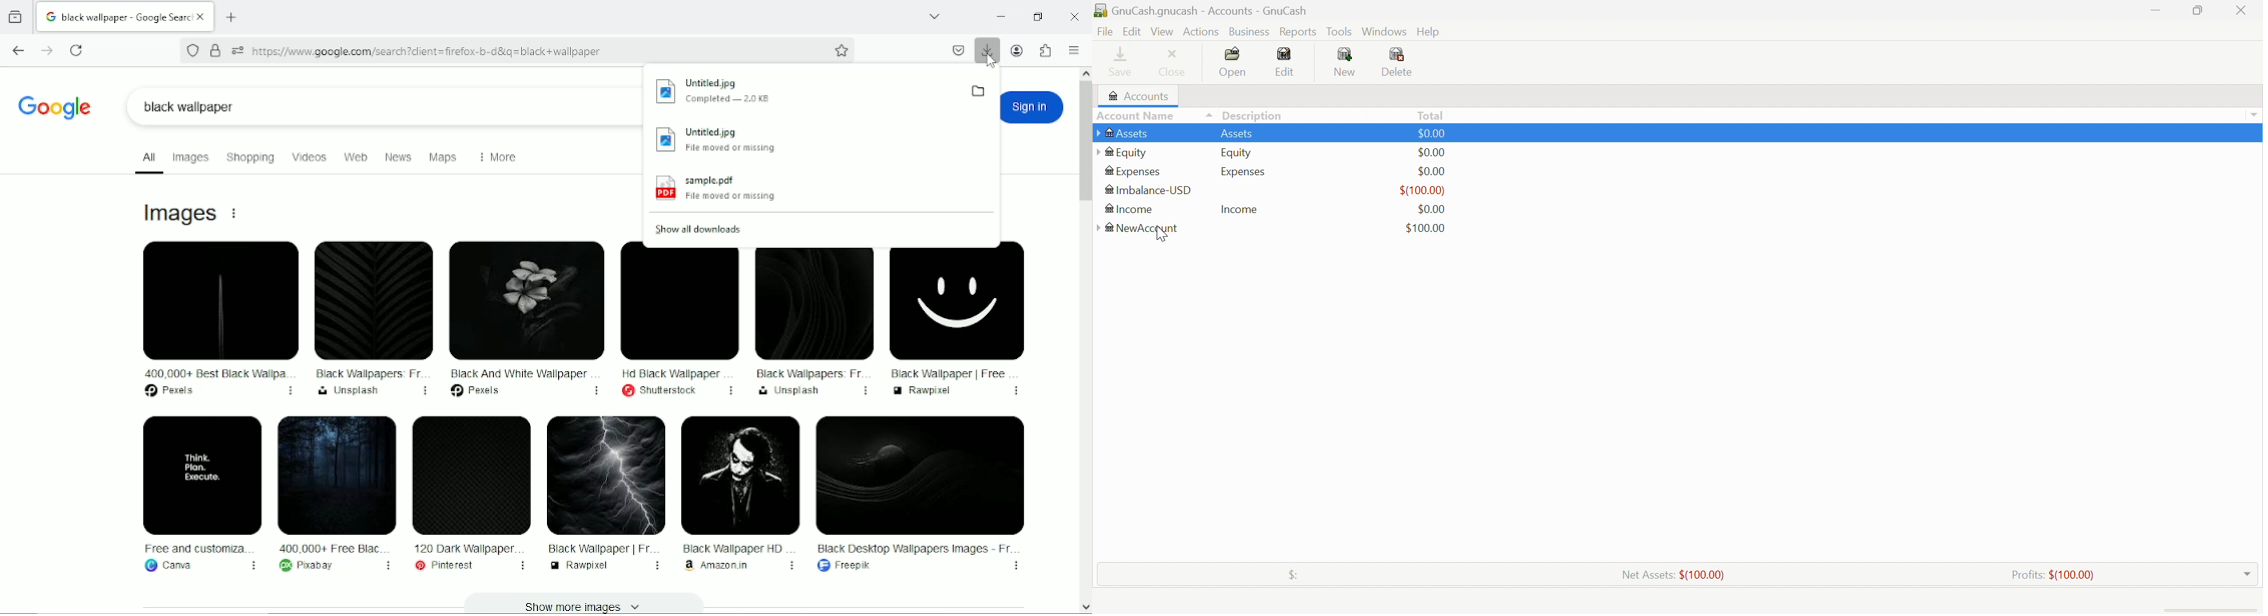 The image size is (2268, 616). What do you see at coordinates (1083, 143) in the screenshot?
I see `Vertical scrollbar` at bounding box center [1083, 143].